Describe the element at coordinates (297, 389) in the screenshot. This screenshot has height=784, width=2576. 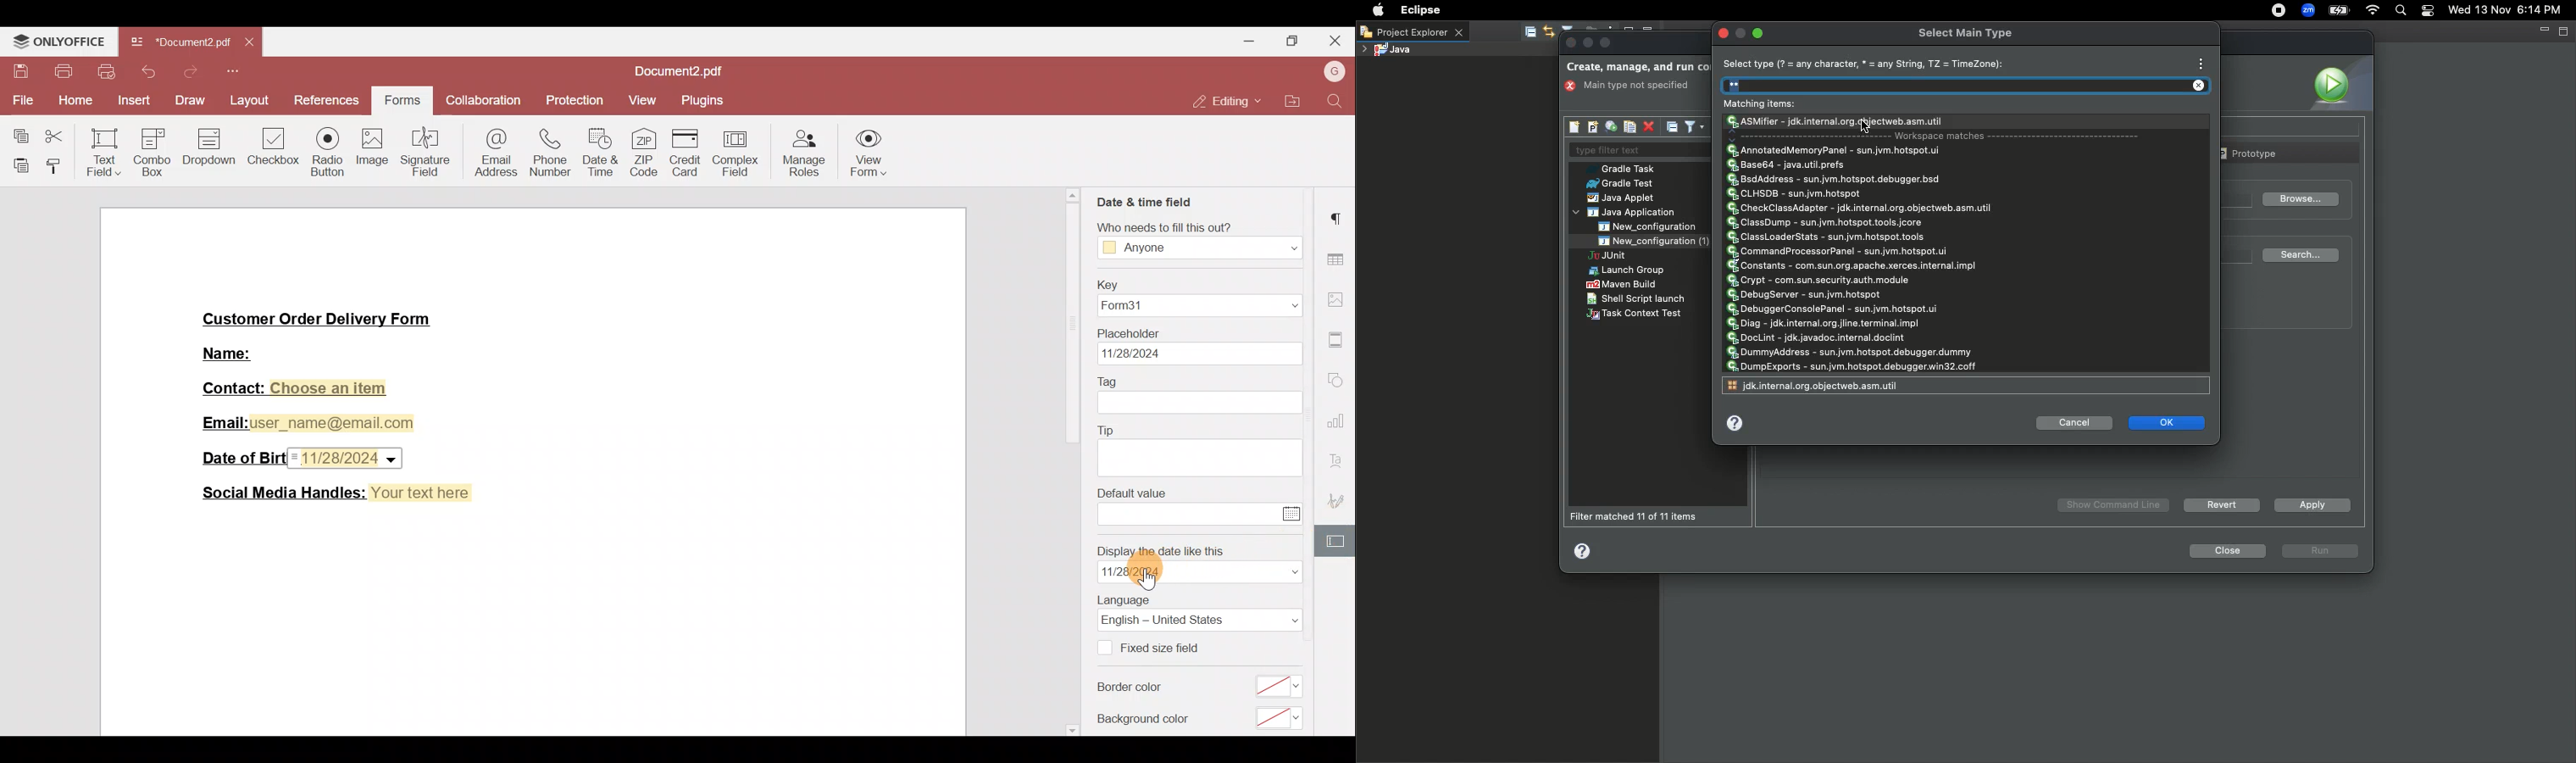
I see `Contact: Choose an item` at that location.